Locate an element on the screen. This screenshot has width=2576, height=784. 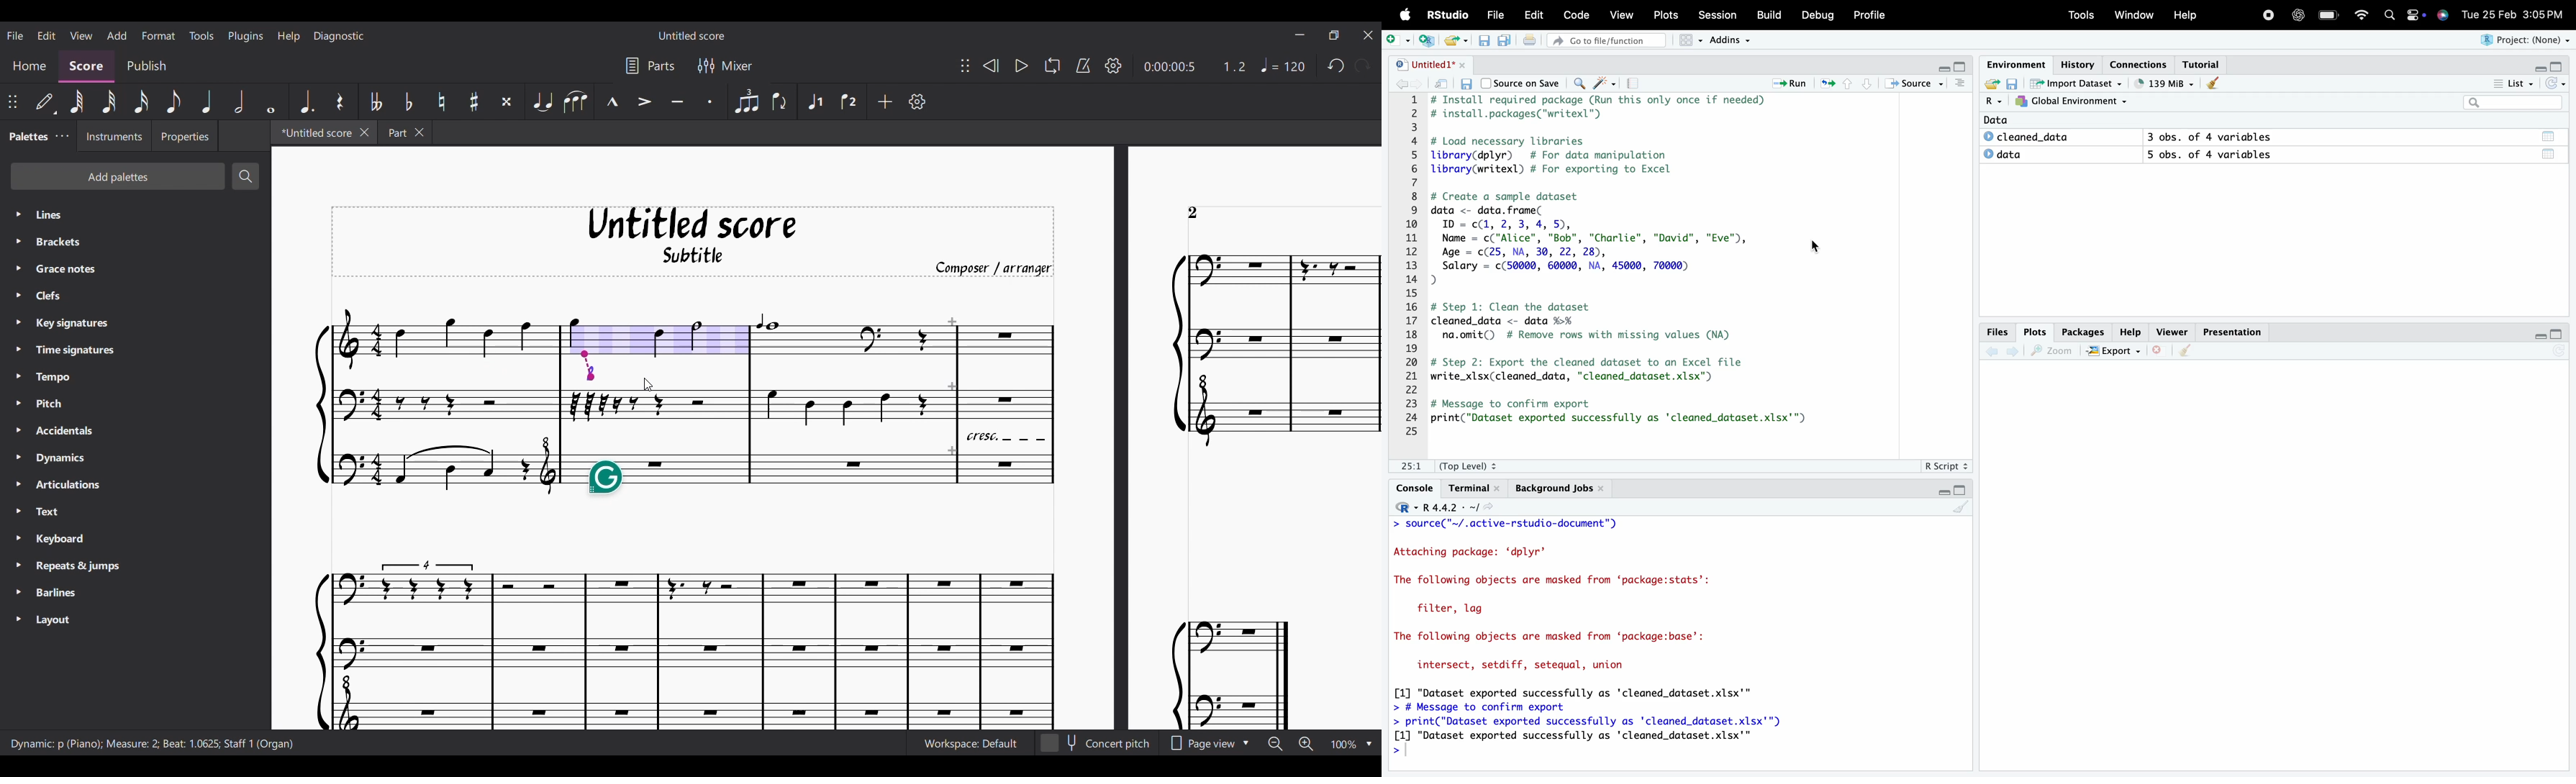
Connections is located at coordinates (2142, 64).